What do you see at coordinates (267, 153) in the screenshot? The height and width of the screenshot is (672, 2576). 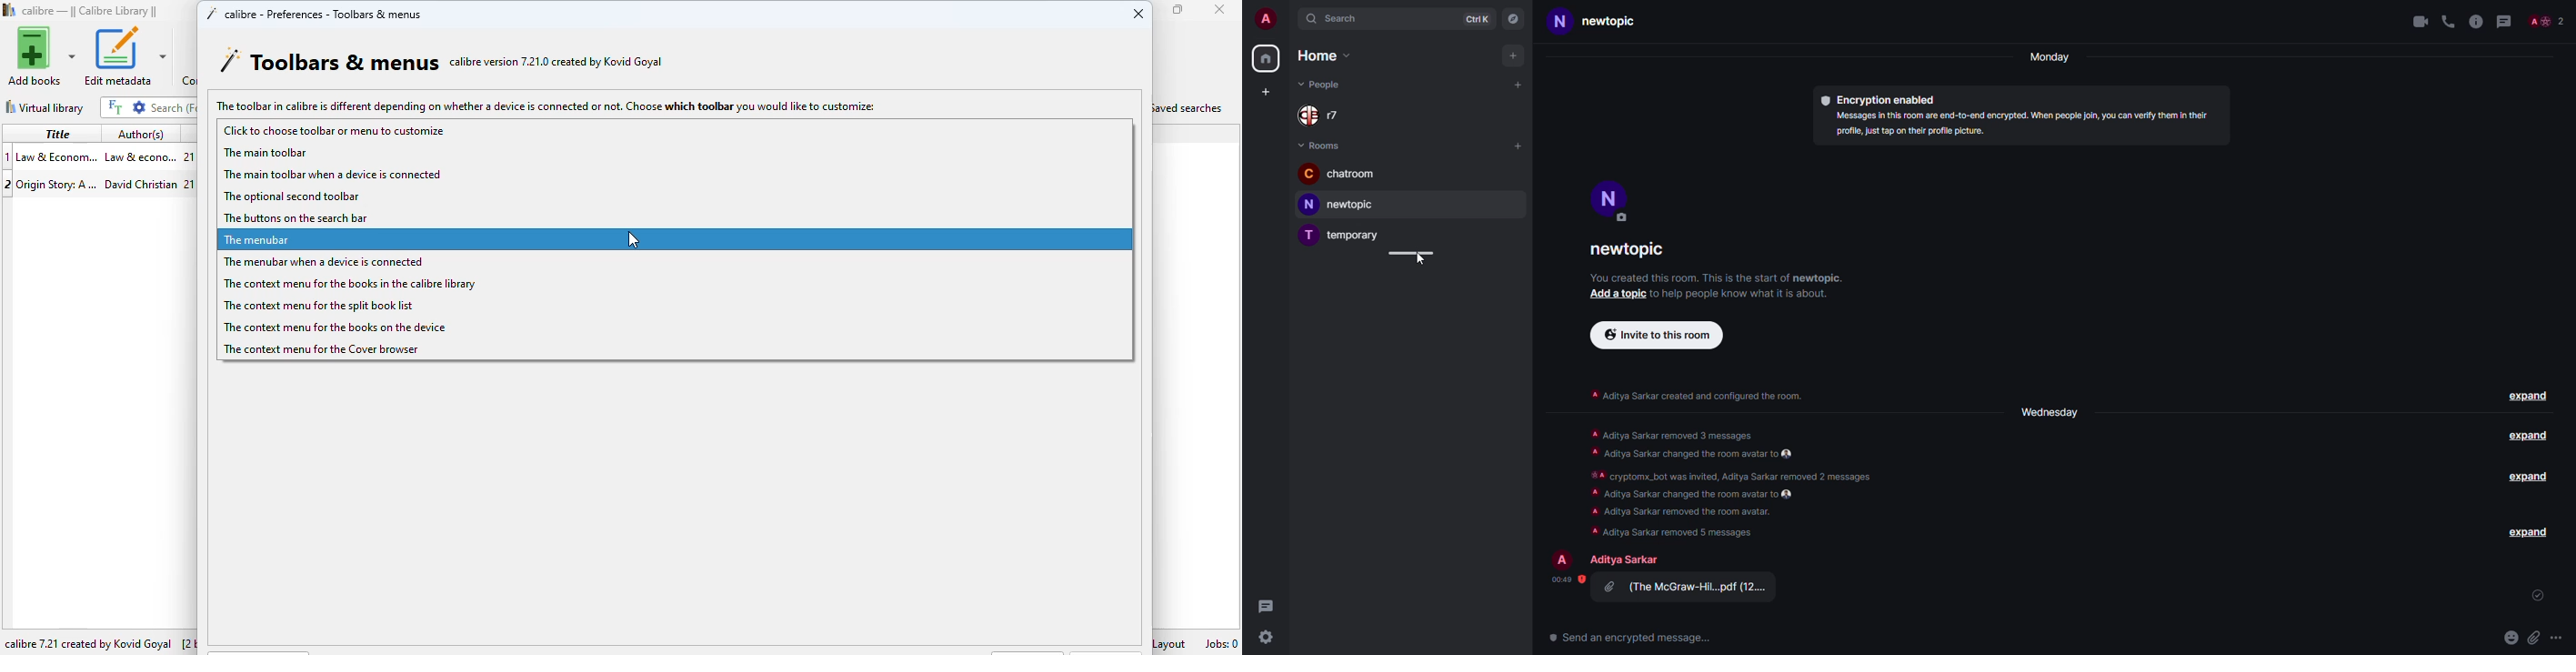 I see `the main toolbar` at bounding box center [267, 153].